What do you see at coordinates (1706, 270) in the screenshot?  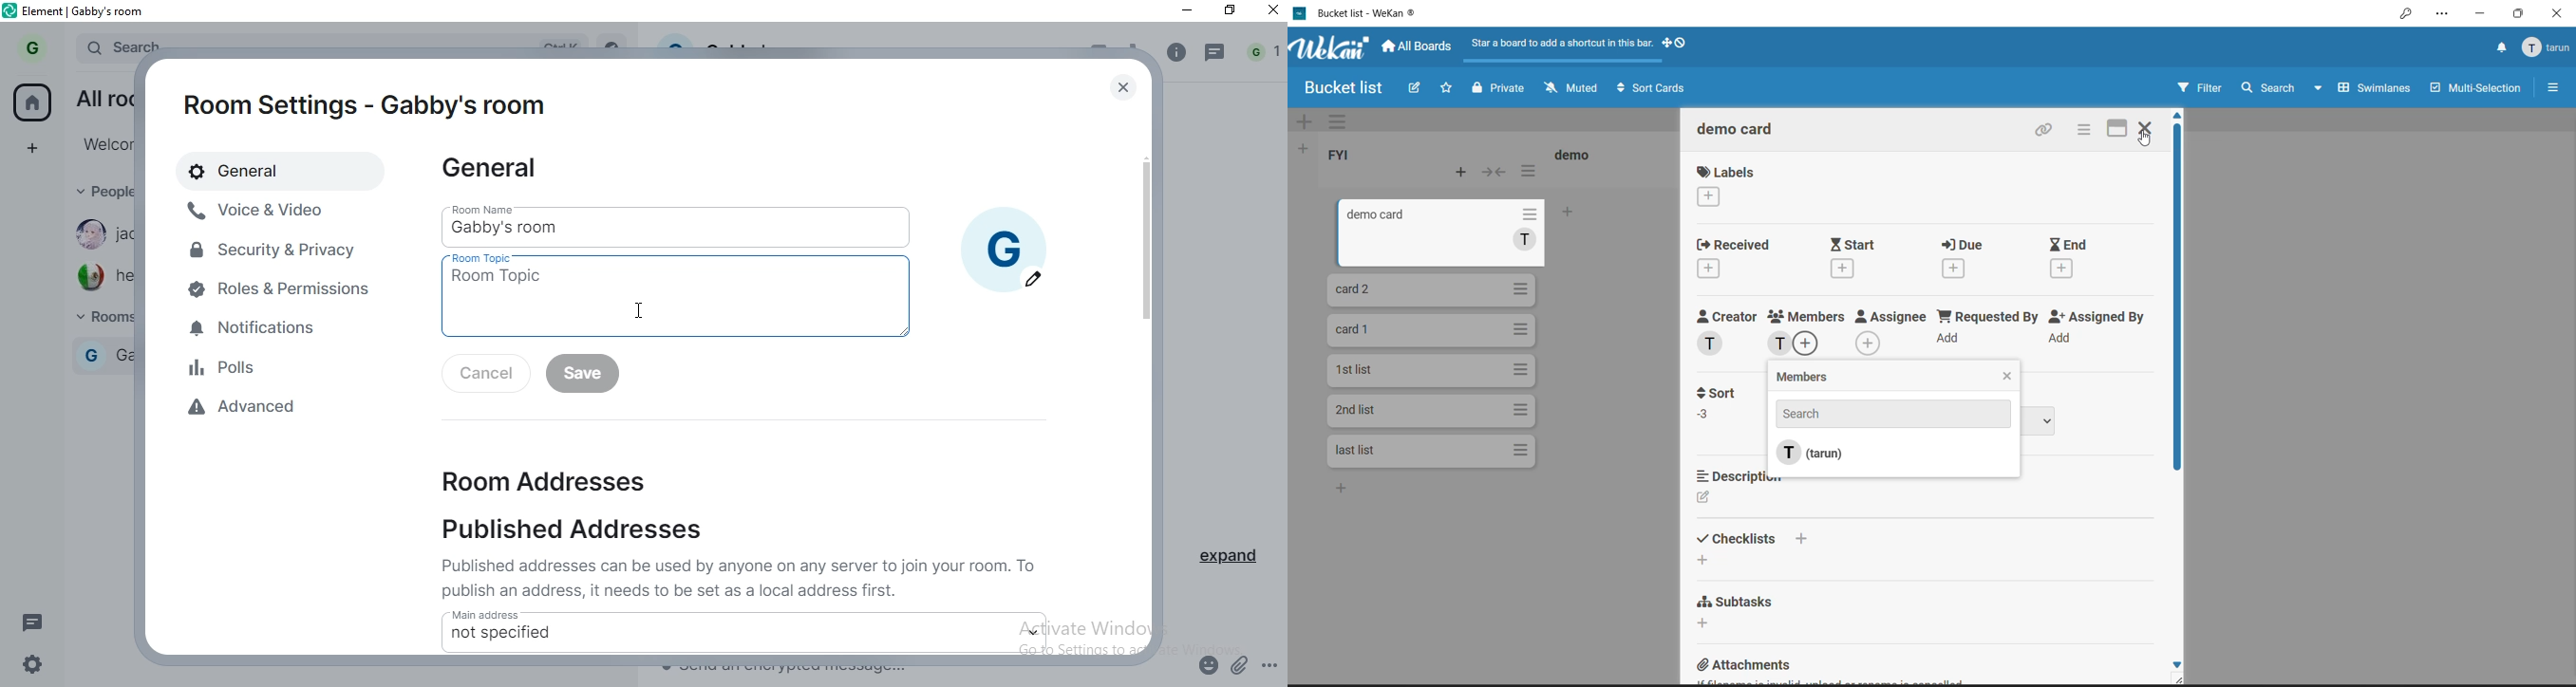 I see `add date` at bounding box center [1706, 270].